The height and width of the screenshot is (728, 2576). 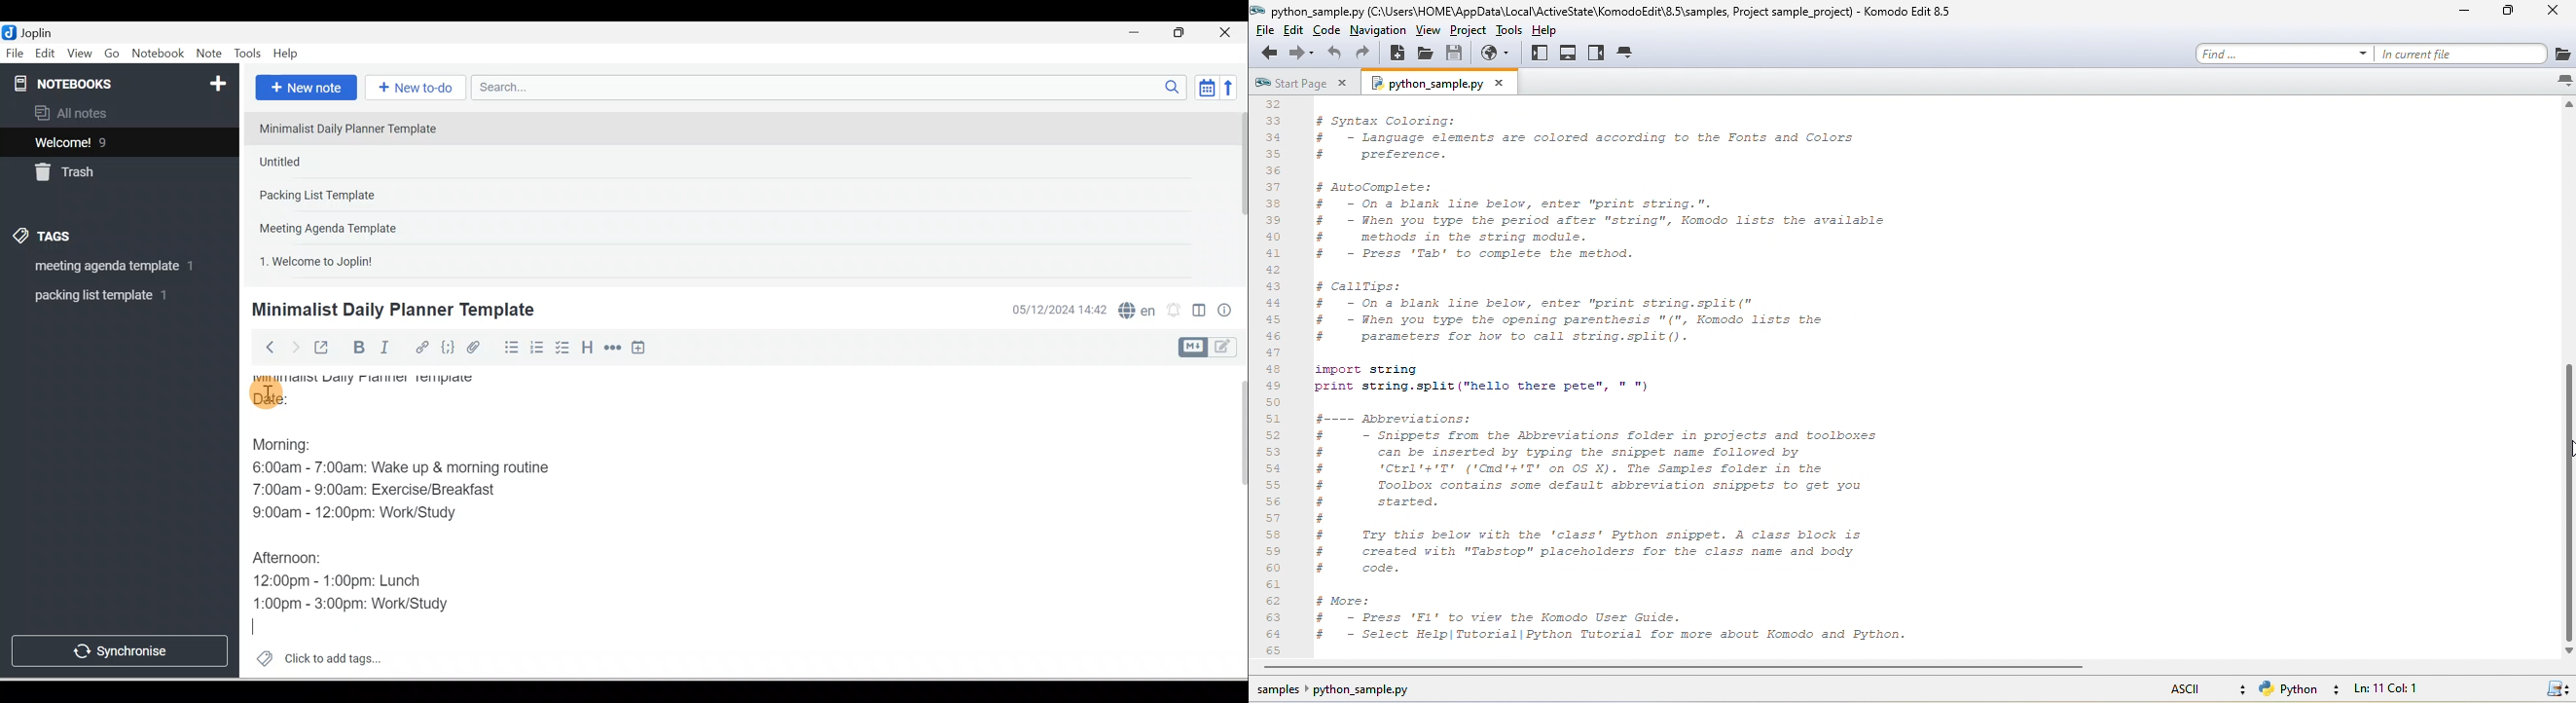 I want to click on Synchronise, so click(x=118, y=648).